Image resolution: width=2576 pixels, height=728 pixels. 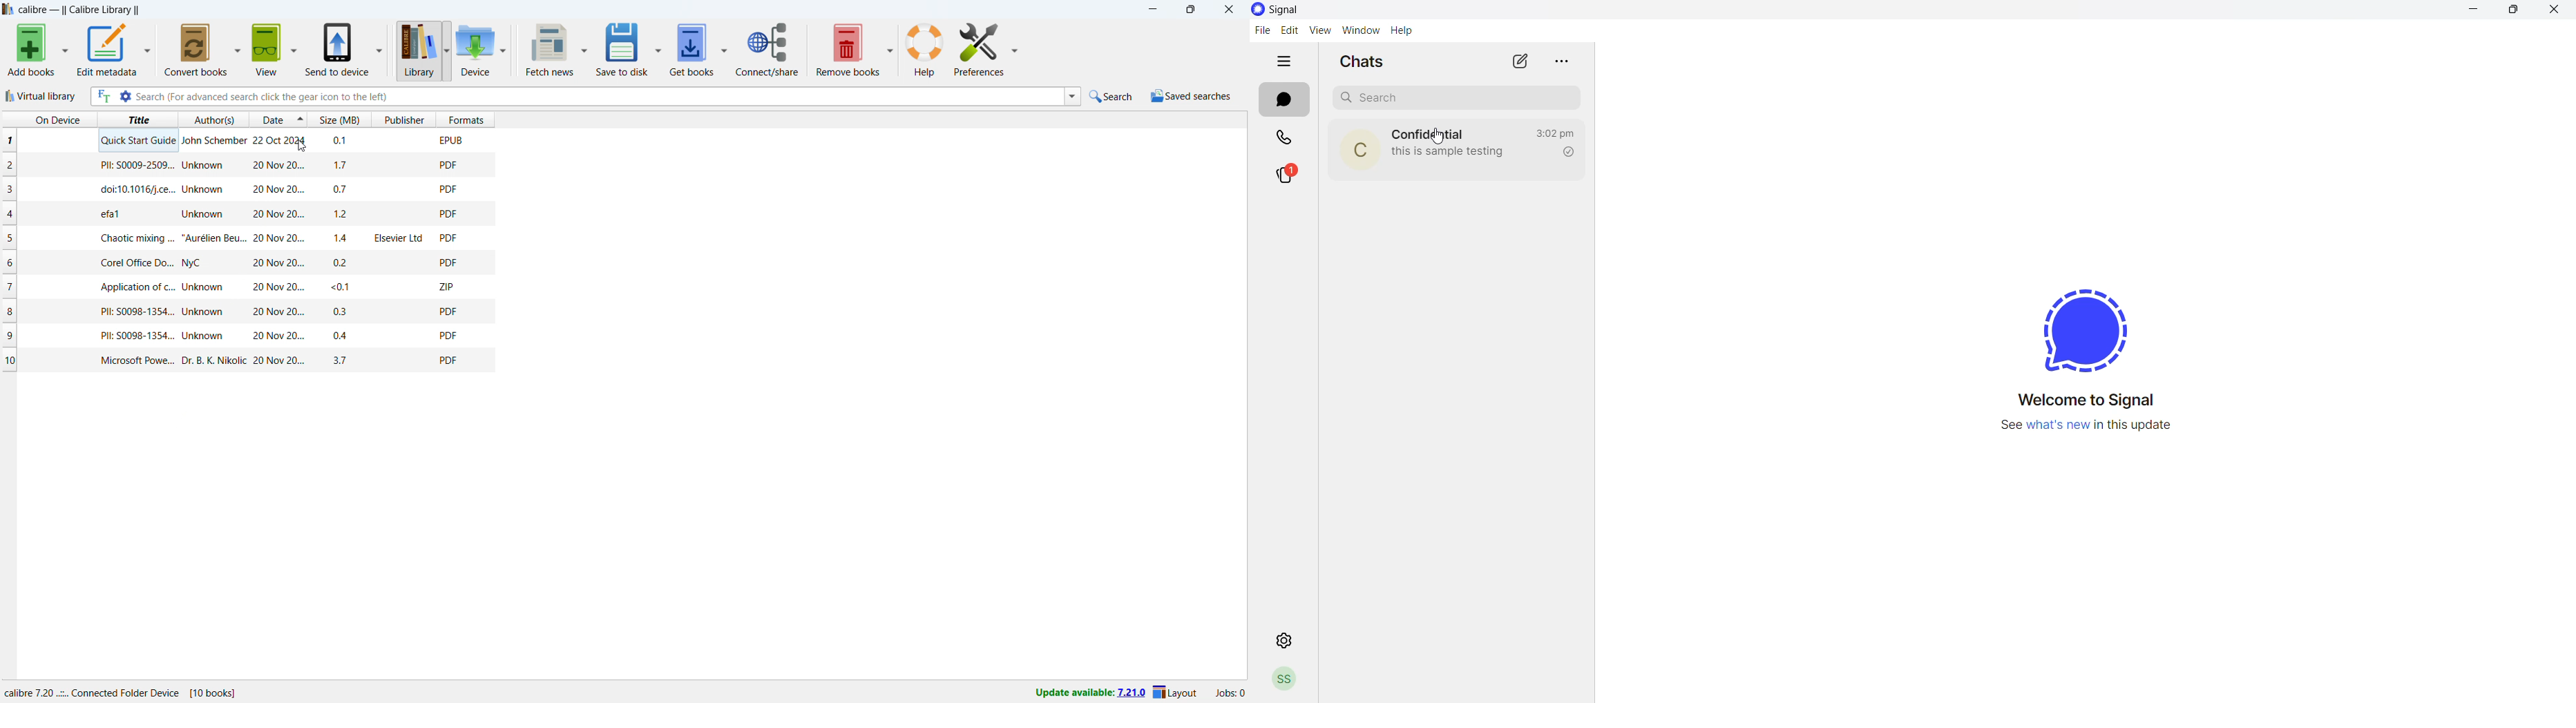 I want to click on window, so click(x=1361, y=30).